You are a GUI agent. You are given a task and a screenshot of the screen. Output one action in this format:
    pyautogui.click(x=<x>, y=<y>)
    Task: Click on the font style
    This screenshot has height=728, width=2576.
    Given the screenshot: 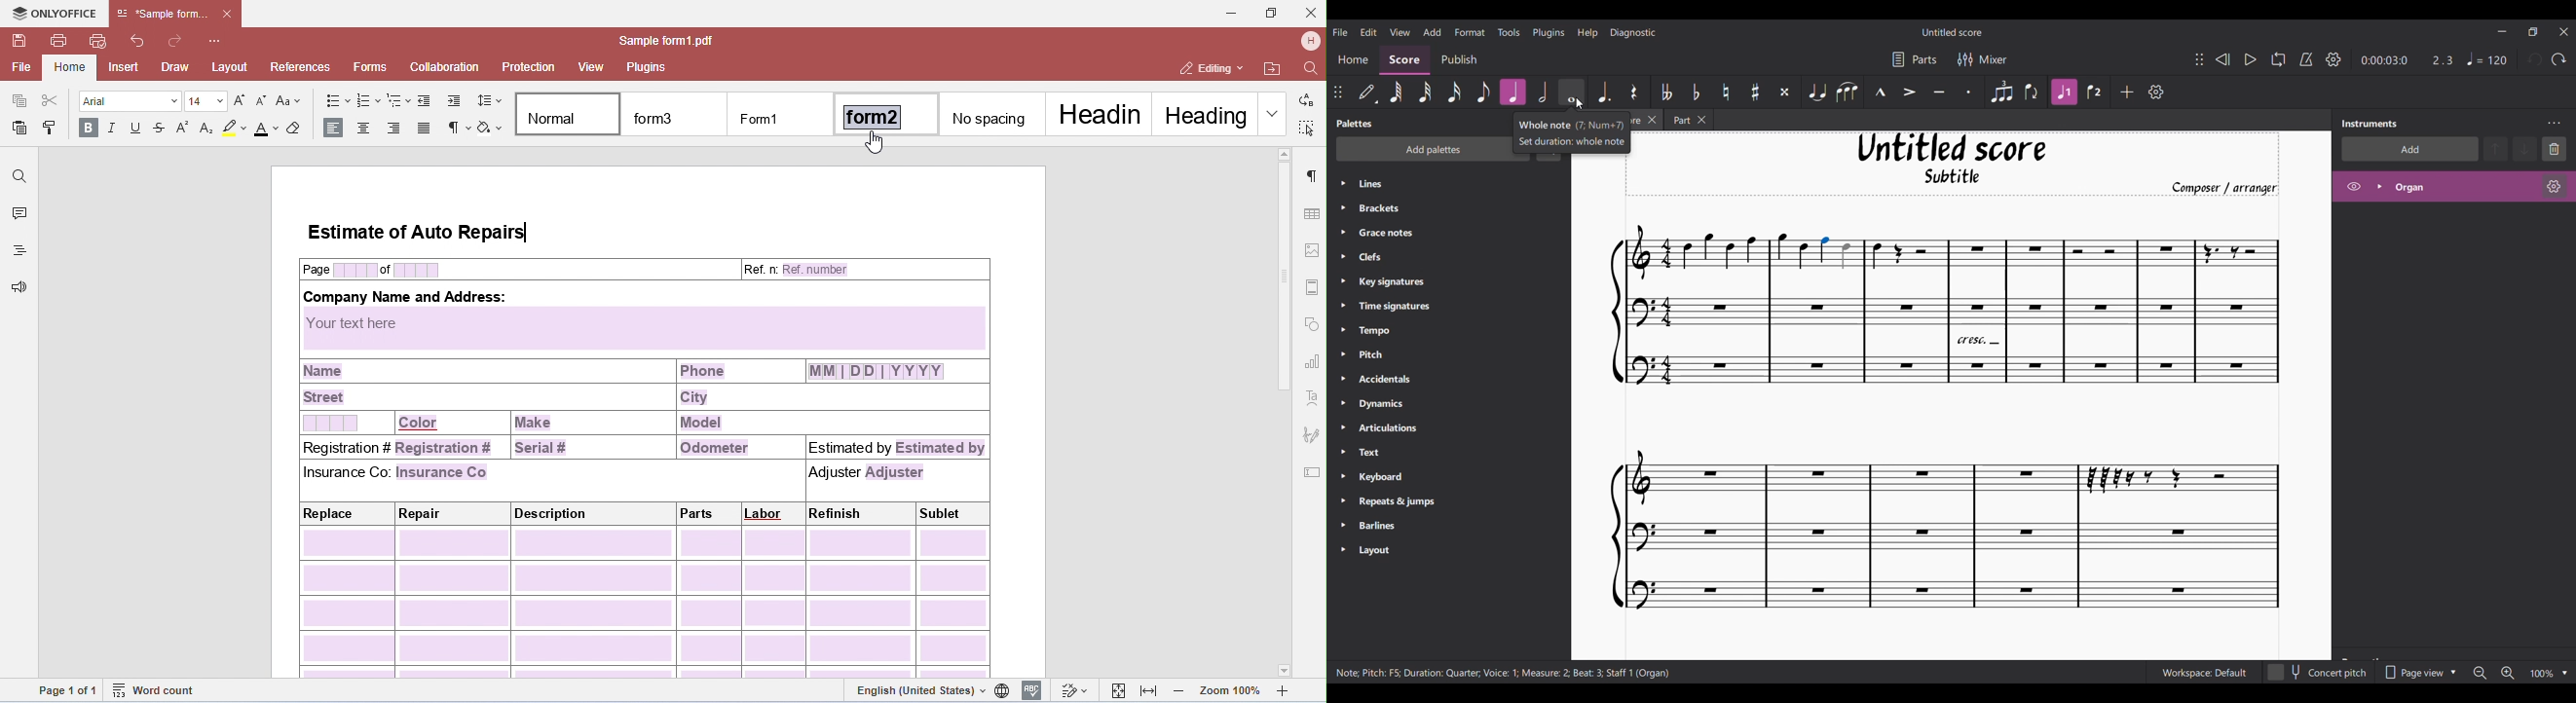 What is the action you would take?
    pyautogui.click(x=131, y=101)
    